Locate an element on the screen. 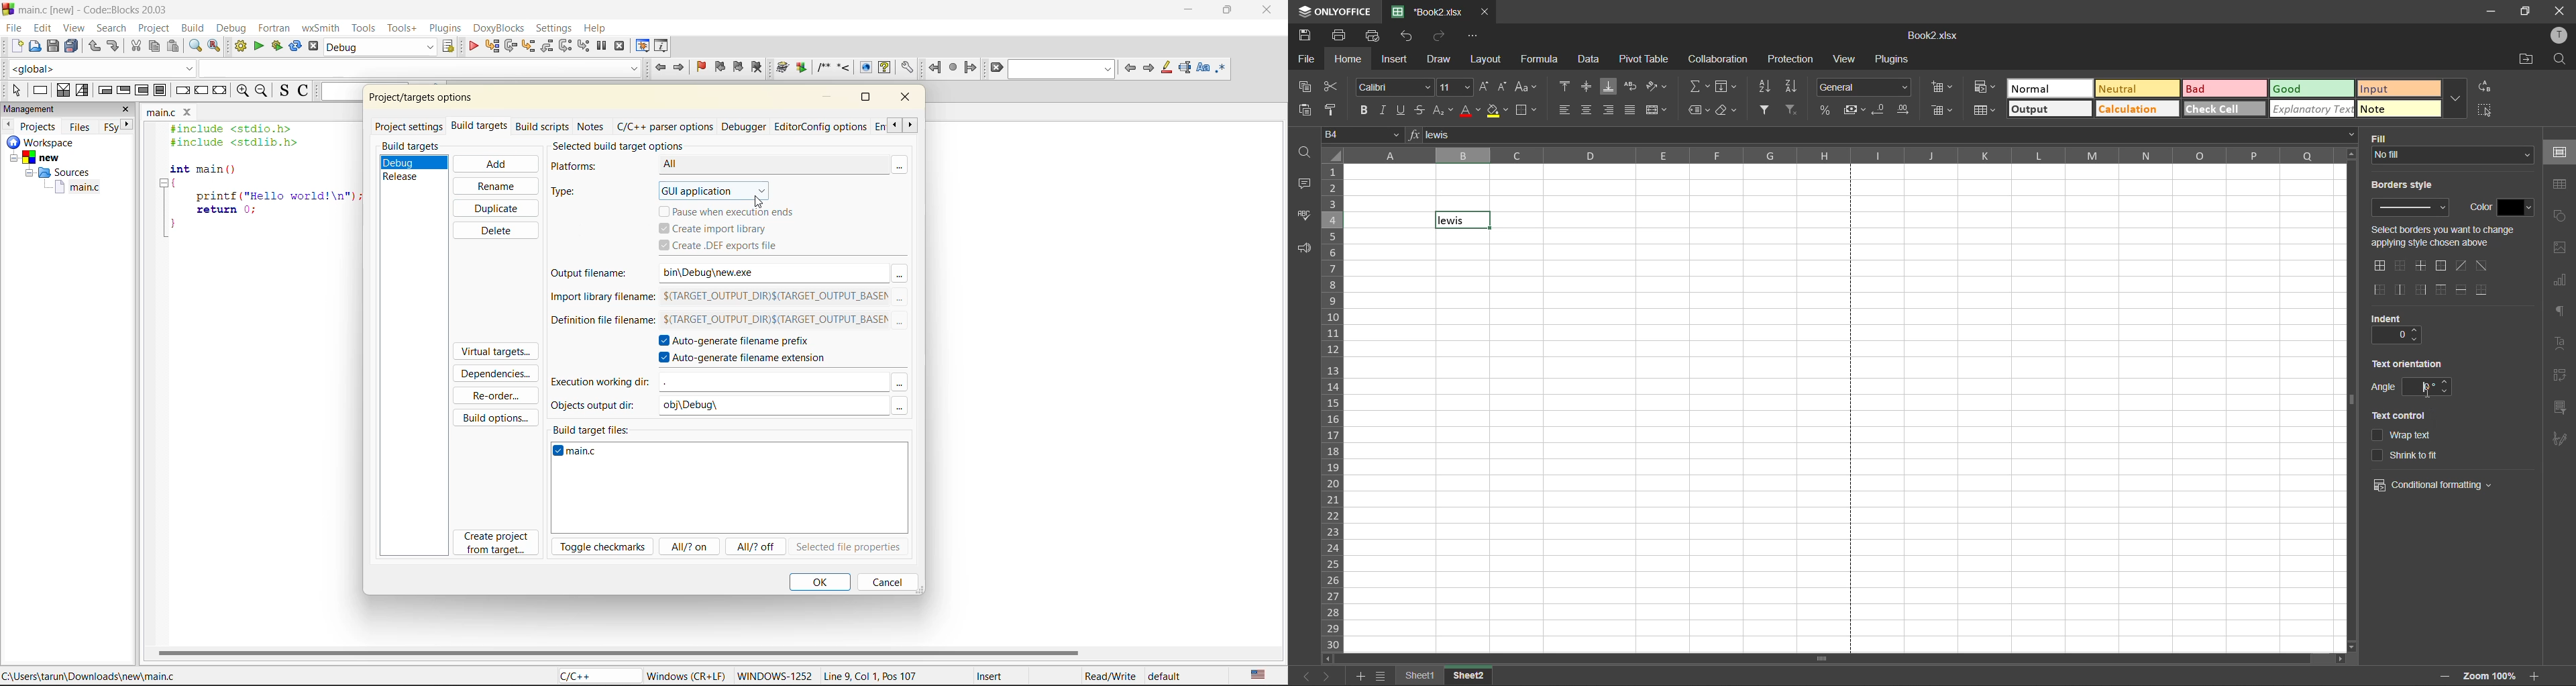  various info is located at coordinates (663, 44).